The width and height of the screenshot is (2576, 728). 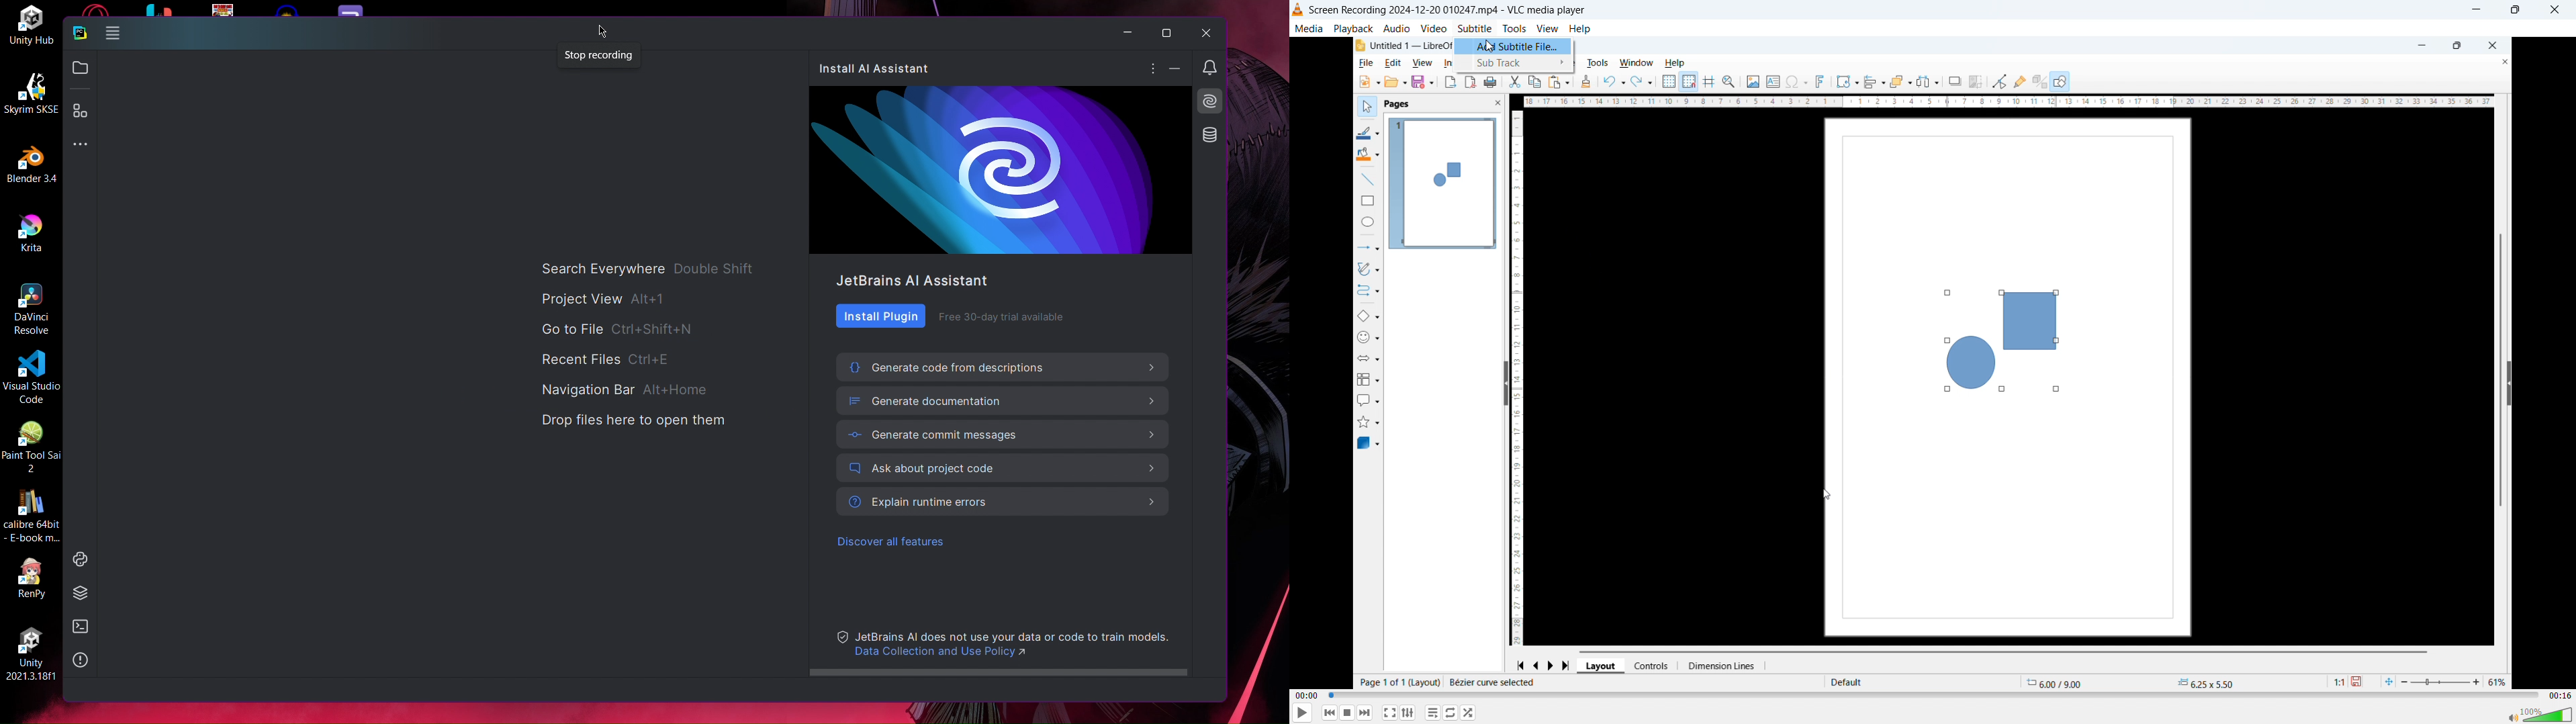 What do you see at coordinates (2499, 62) in the screenshot?
I see `close` at bounding box center [2499, 62].